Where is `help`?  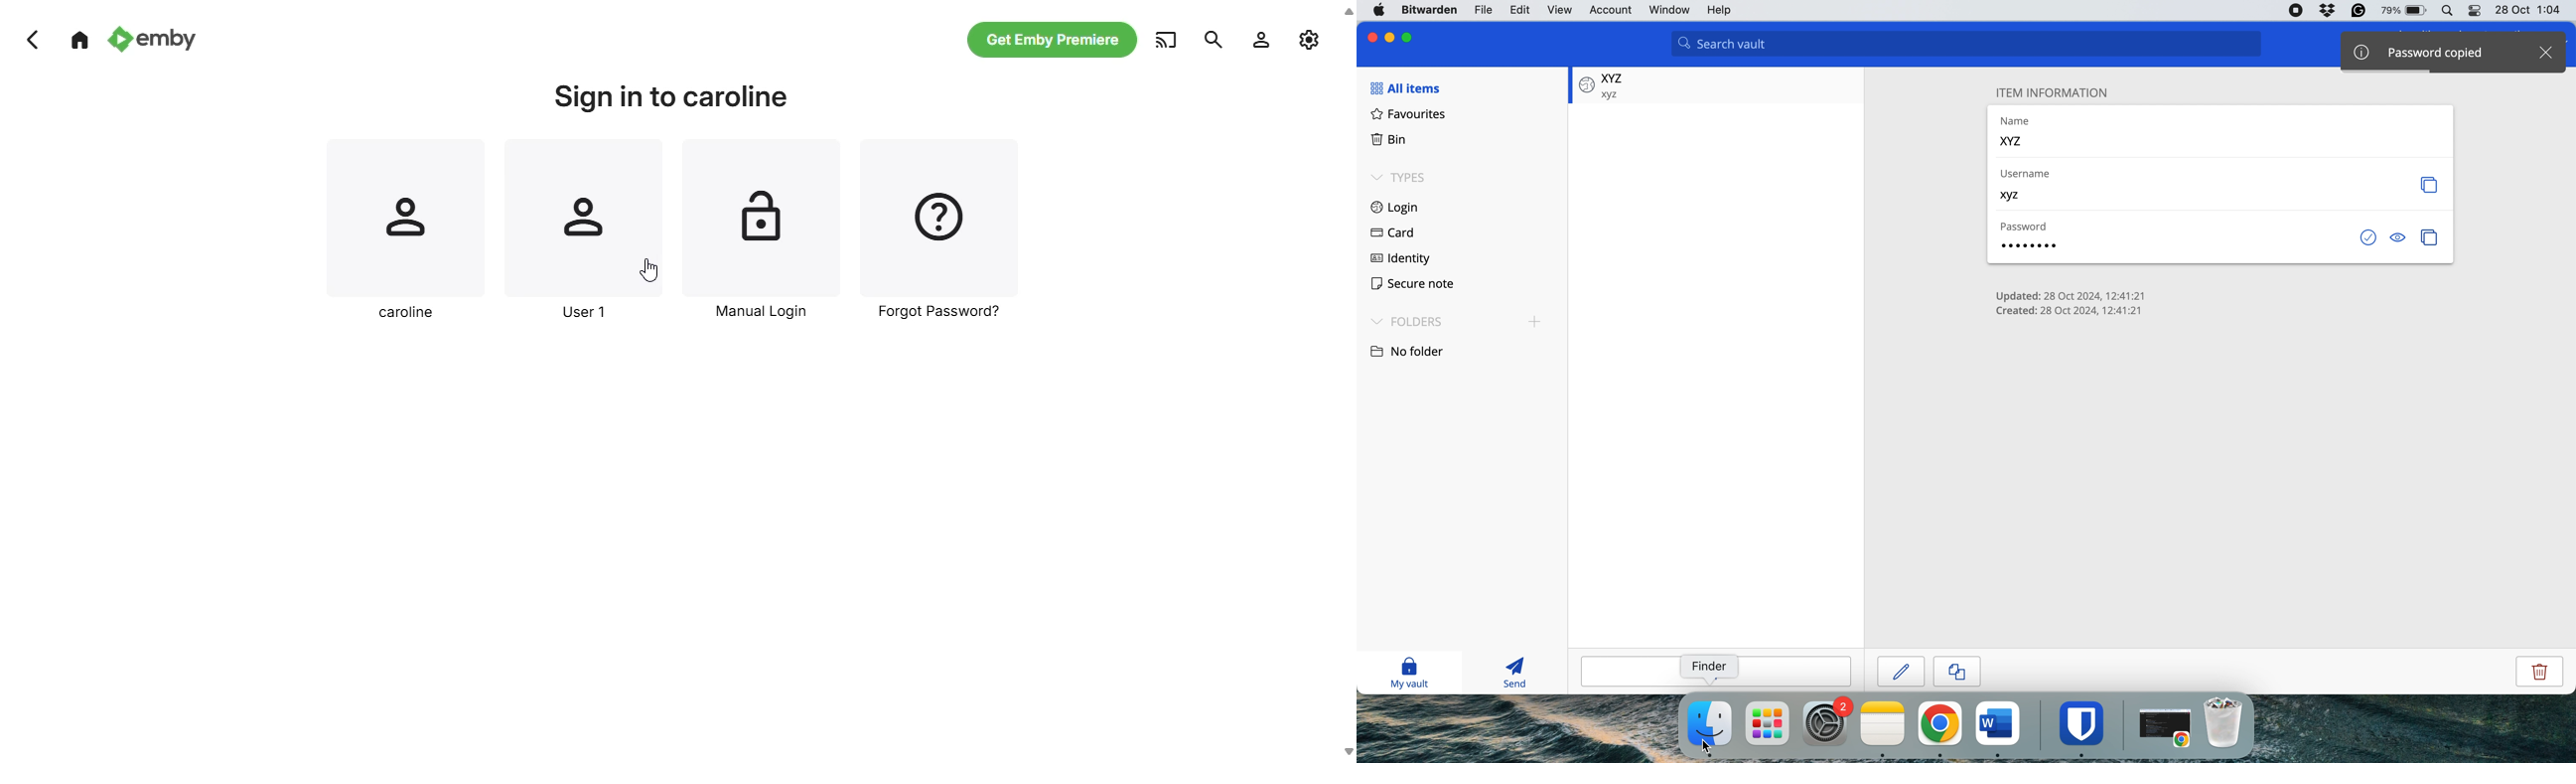 help is located at coordinates (1724, 11).